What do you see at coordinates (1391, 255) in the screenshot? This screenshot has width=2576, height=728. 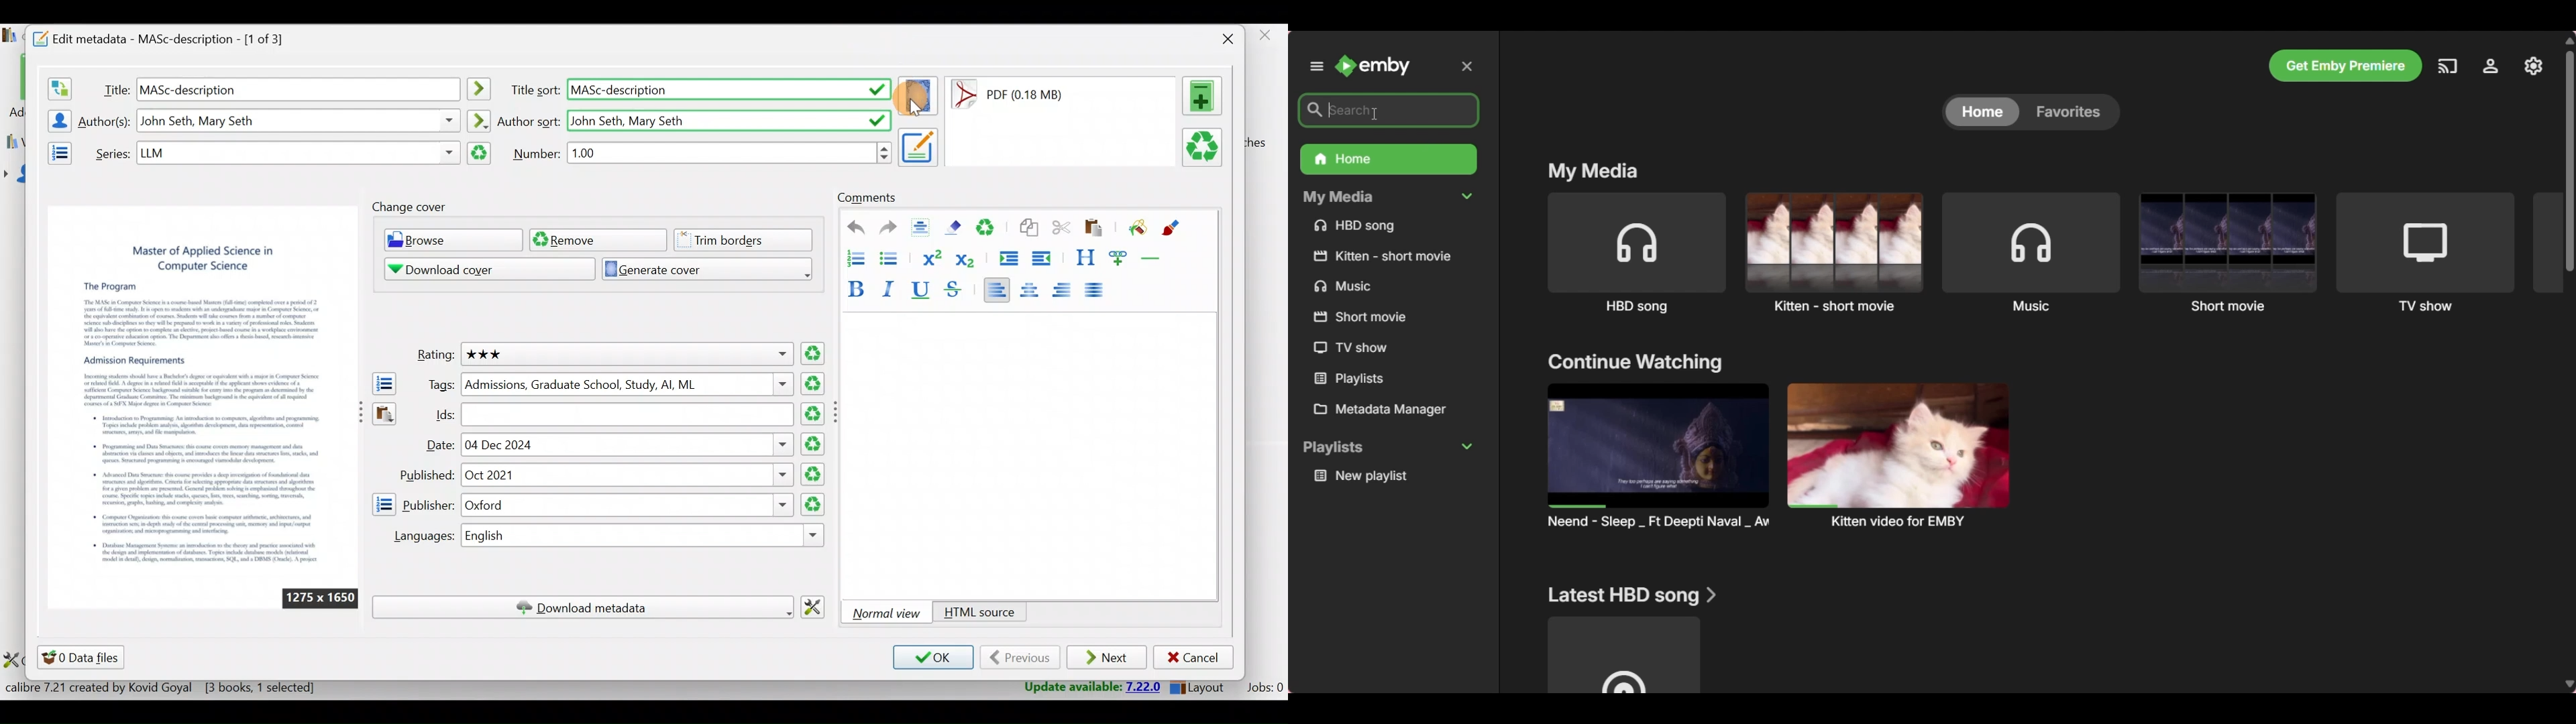 I see `` at bounding box center [1391, 255].